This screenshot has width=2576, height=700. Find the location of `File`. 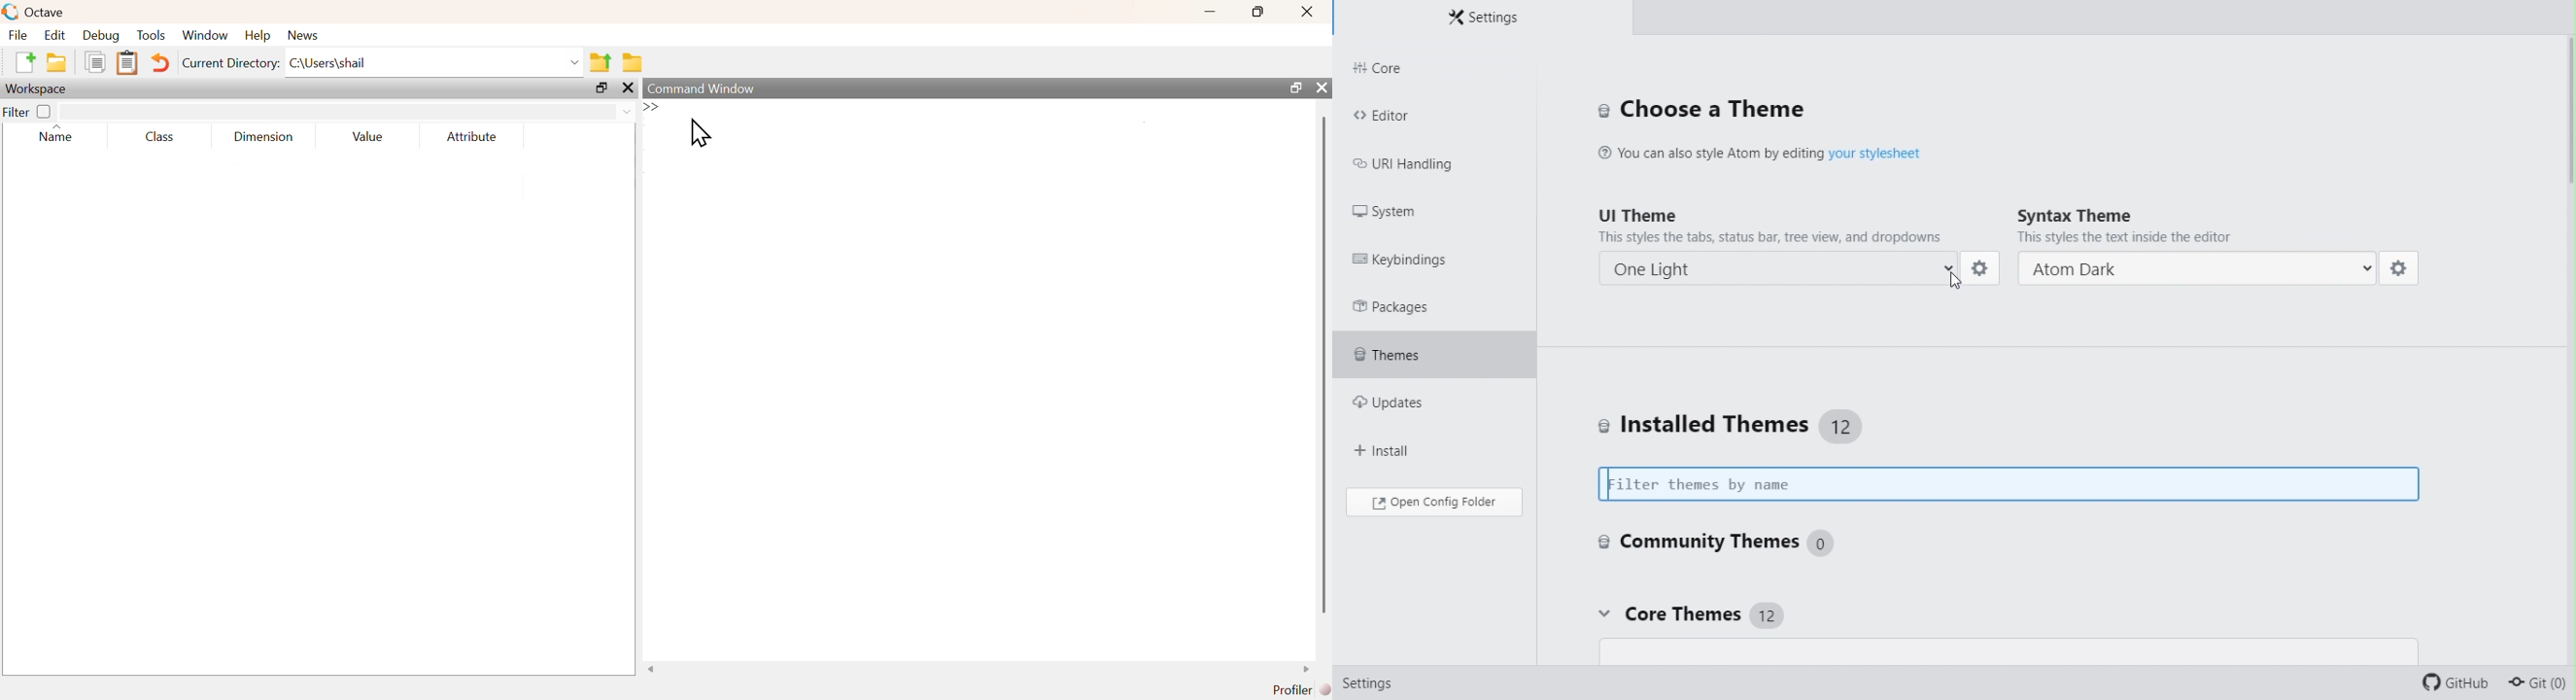

File is located at coordinates (17, 35).